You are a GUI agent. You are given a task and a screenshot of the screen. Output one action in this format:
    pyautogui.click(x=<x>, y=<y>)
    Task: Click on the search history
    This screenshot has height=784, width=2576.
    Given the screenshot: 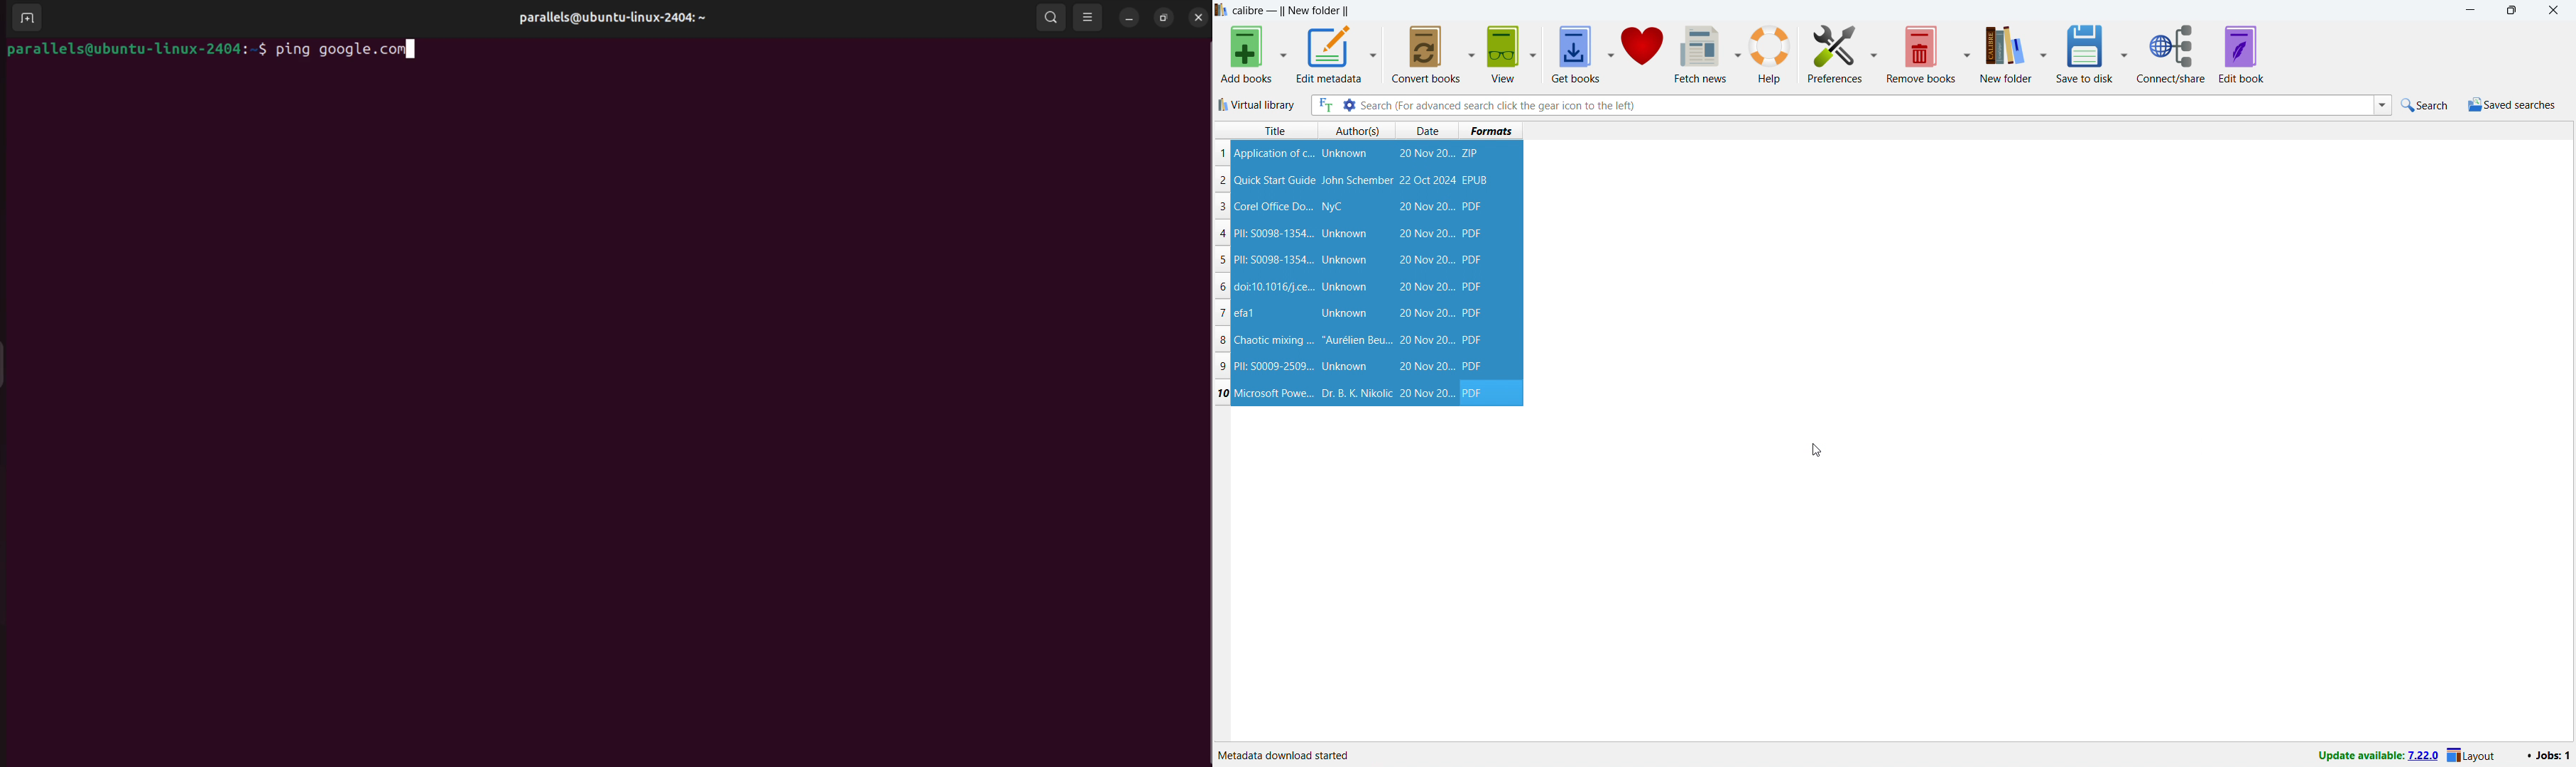 What is the action you would take?
    pyautogui.click(x=2382, y=106)
    